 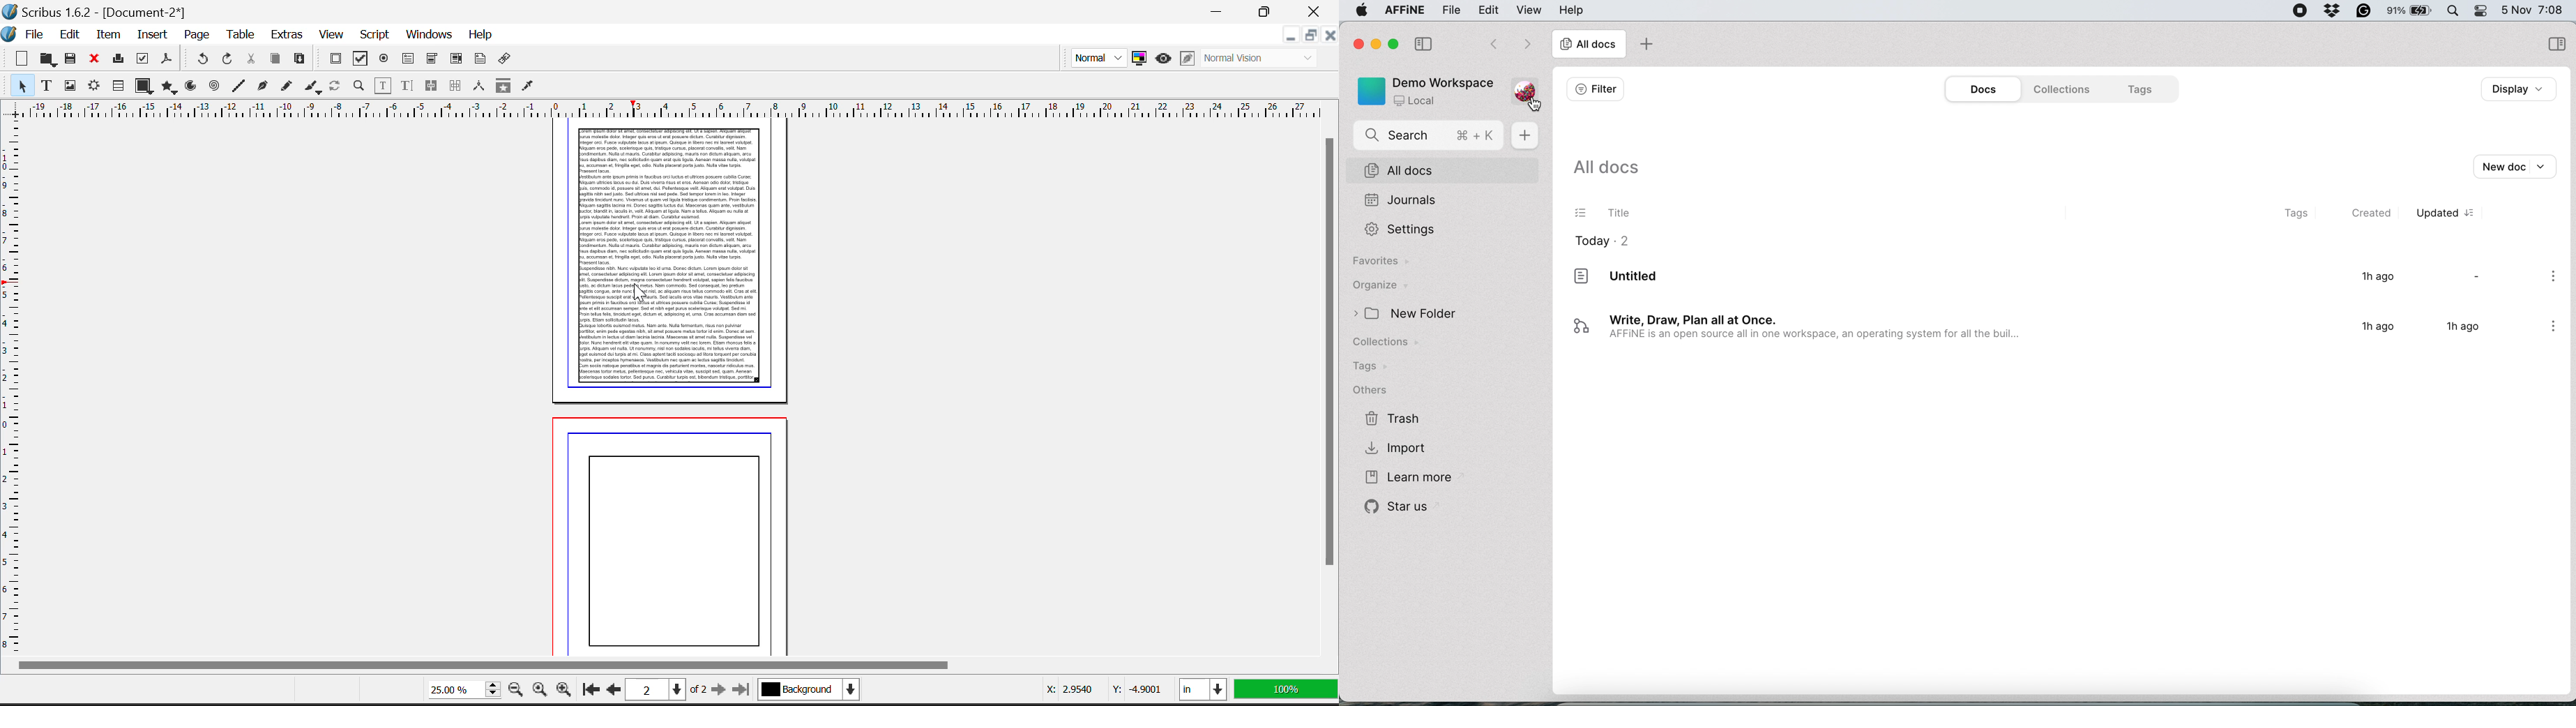 What do you see at coordinates (1097, 57) in the screenshot?
I see `Normal` at bounding box center [1097, 57].